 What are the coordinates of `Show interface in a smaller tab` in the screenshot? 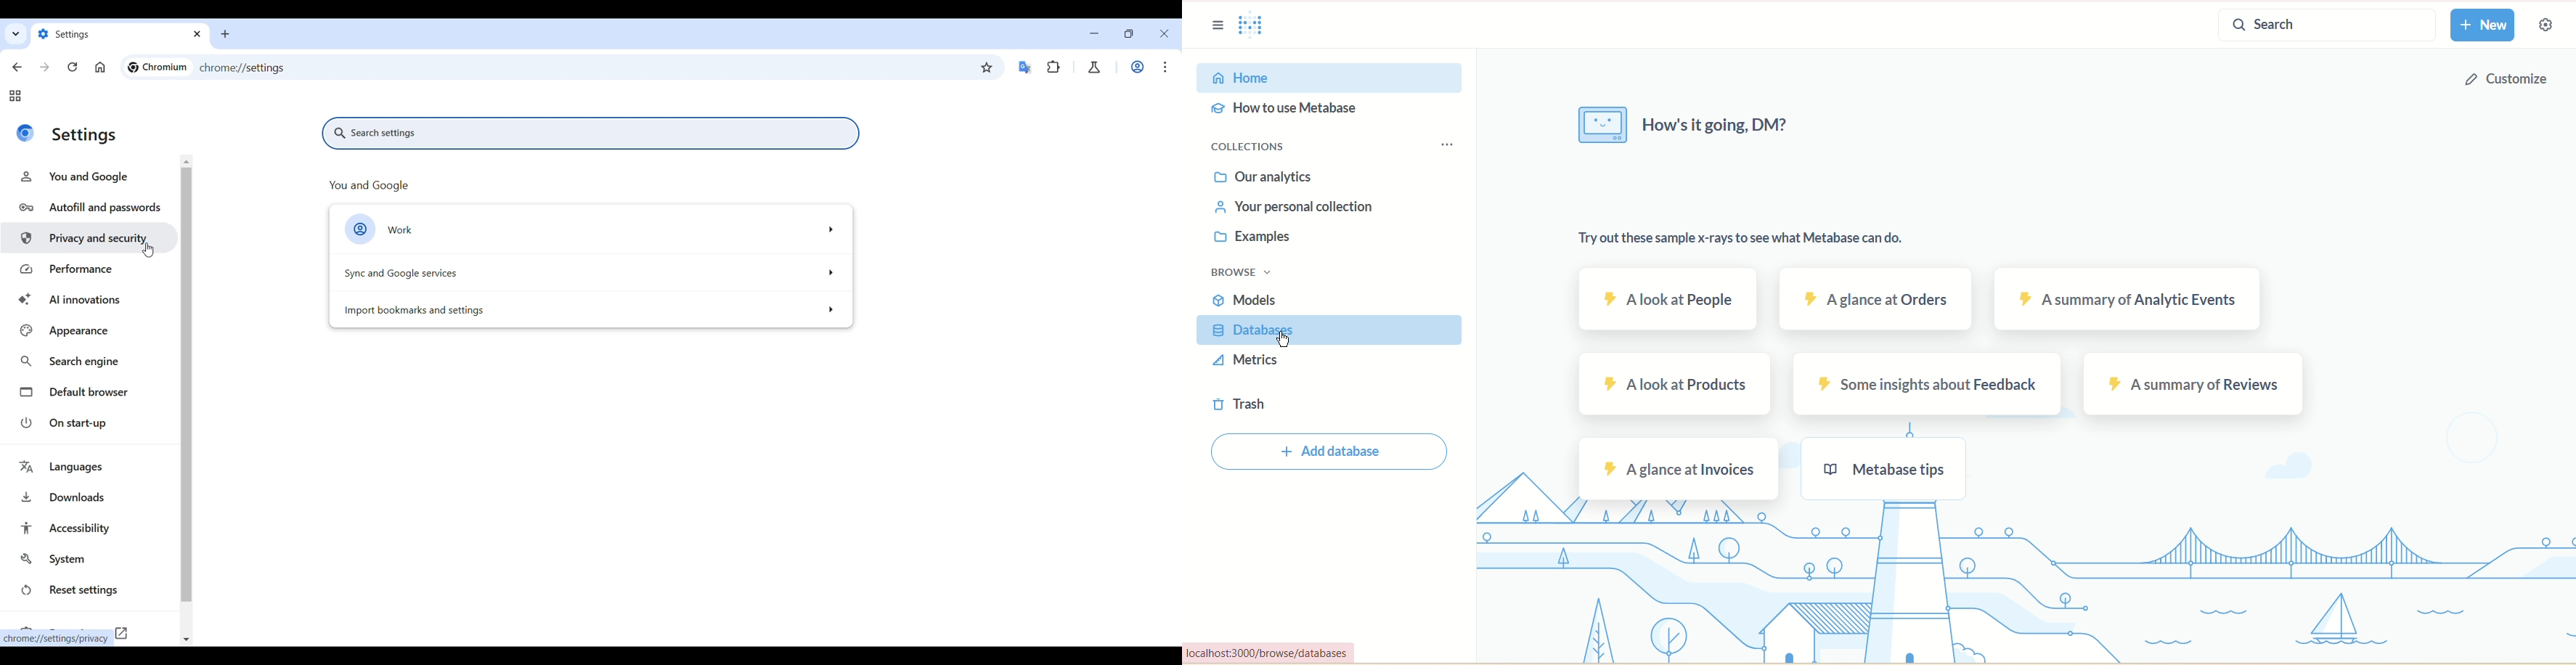 It's located at (1129, 33).